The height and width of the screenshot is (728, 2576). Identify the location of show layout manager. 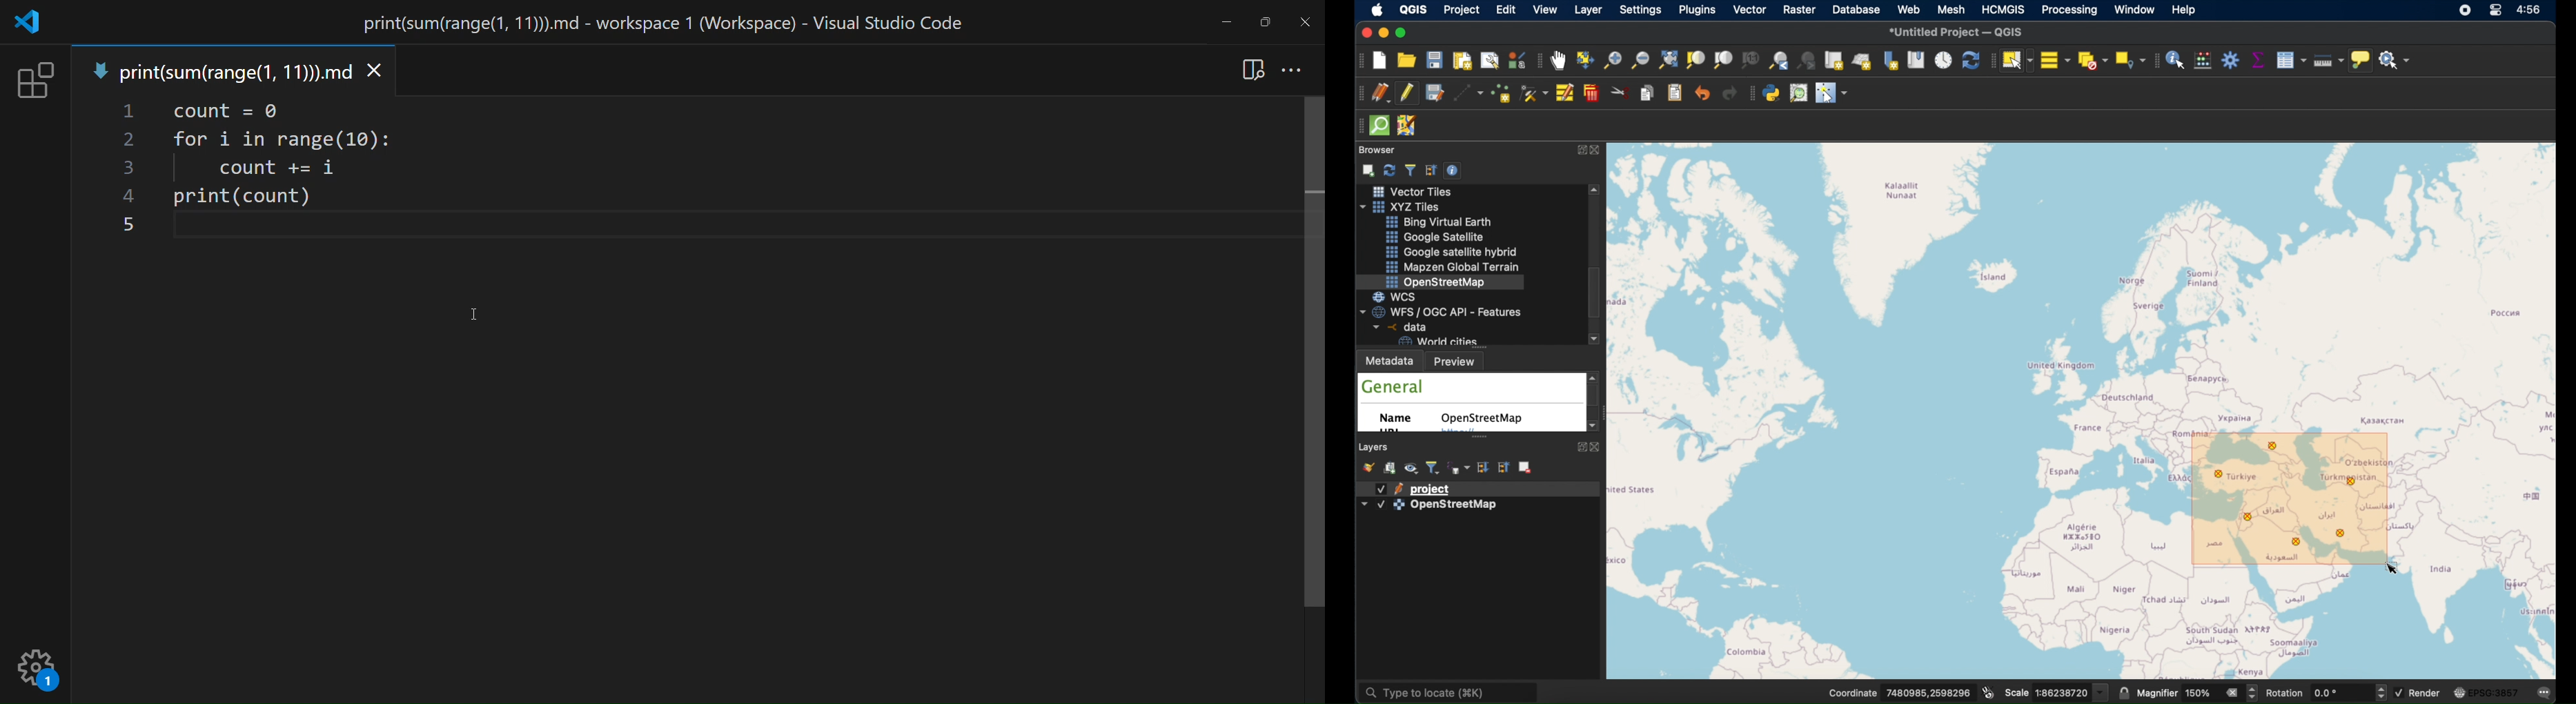
(1491, 62).